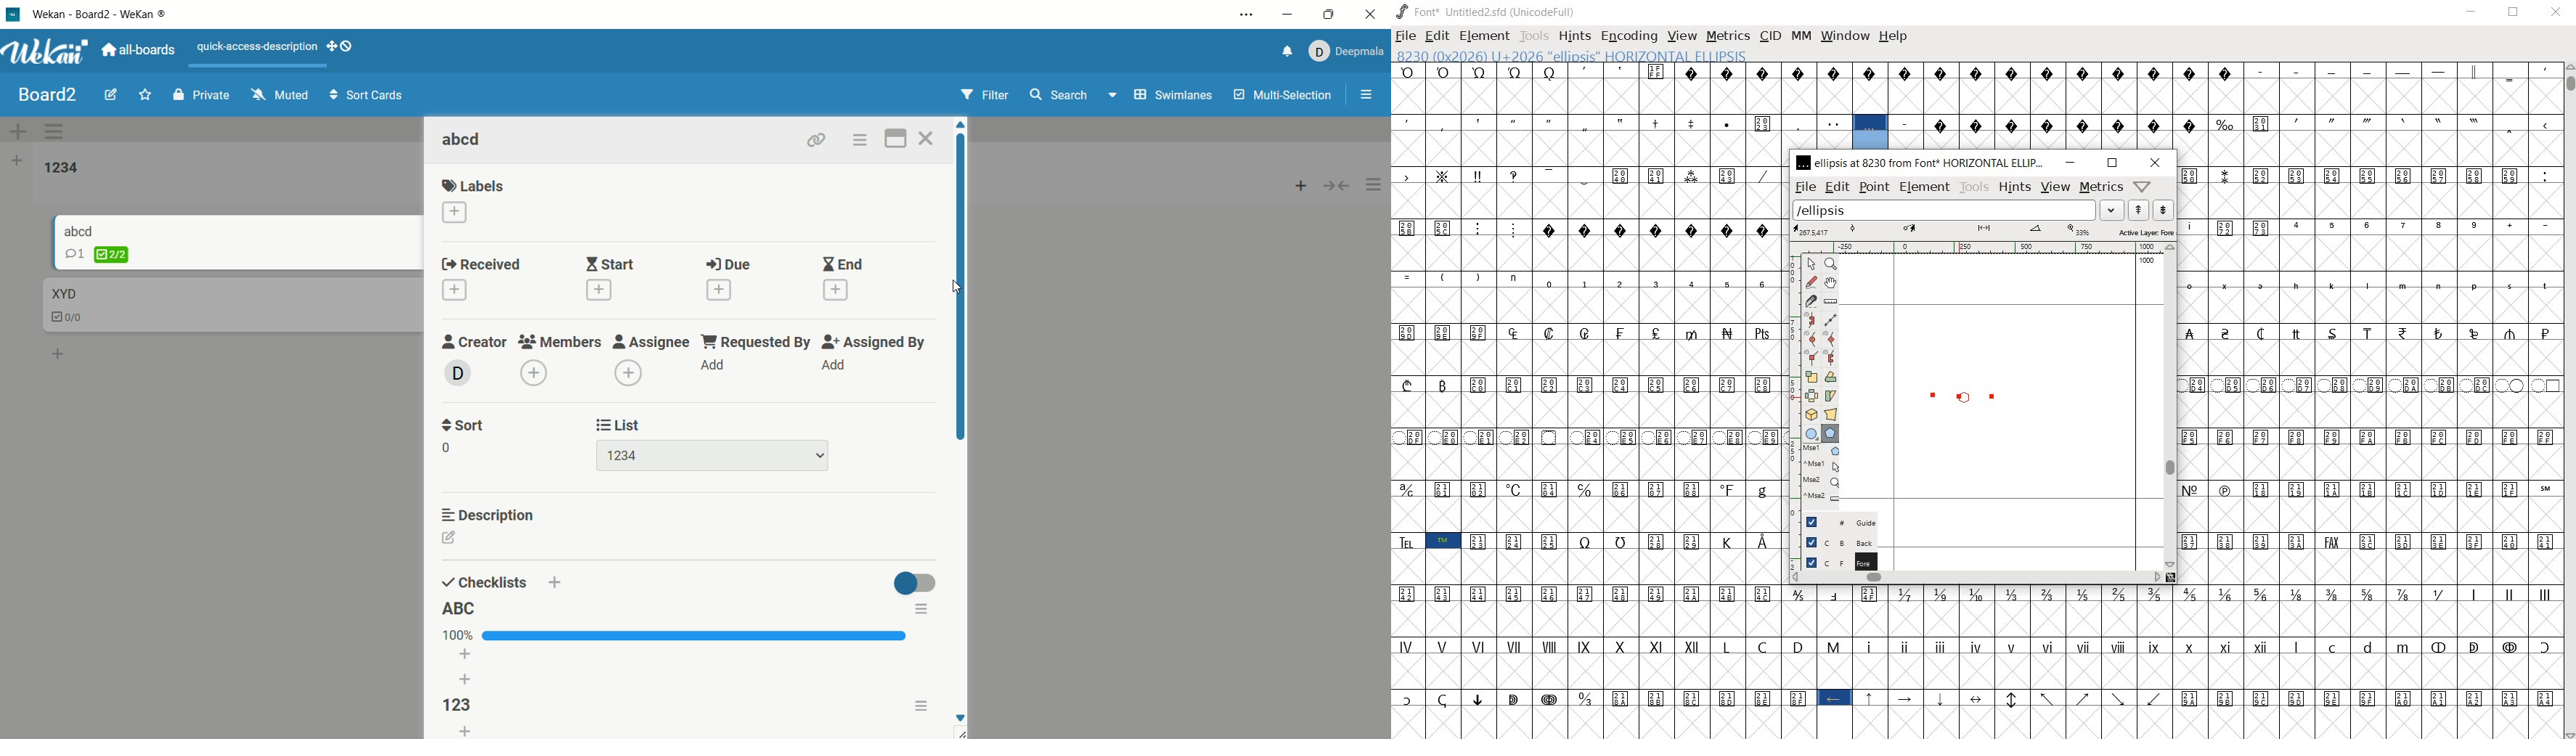  I want to click on add, so click(720, 290).